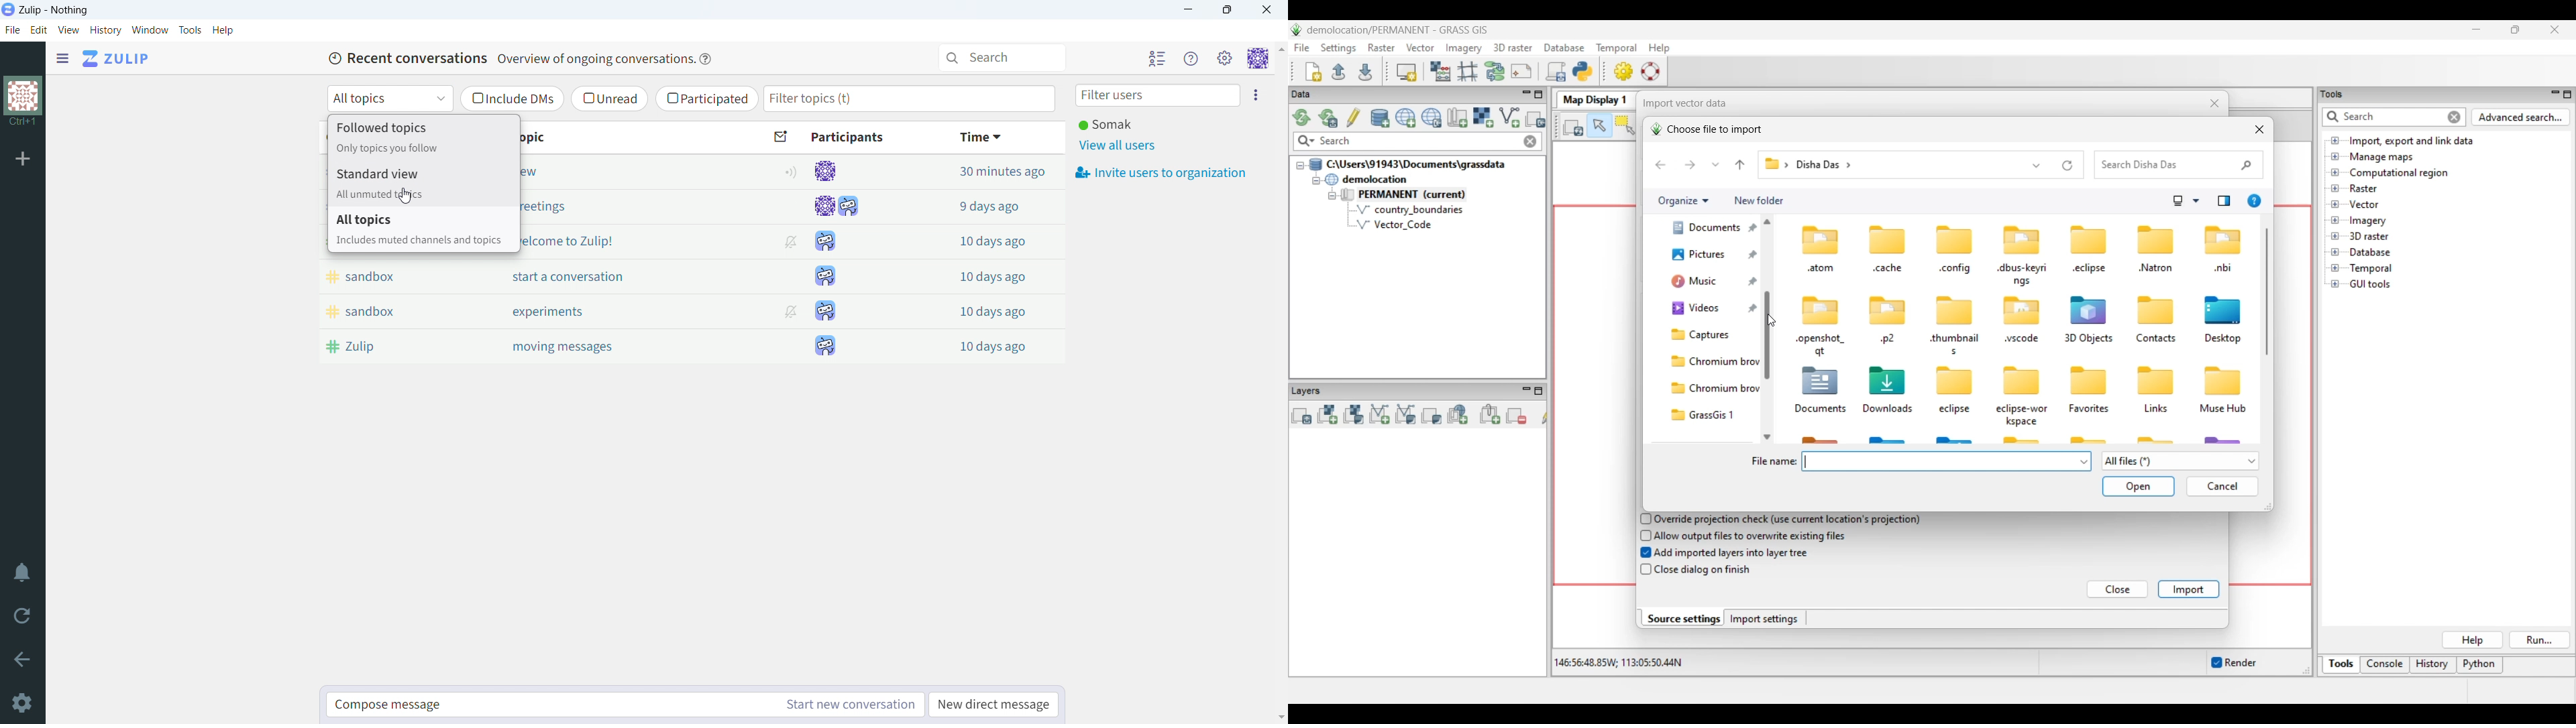 The height and width of the screenshot is (728, 2576). I want to click on participated, so click(706, 99).